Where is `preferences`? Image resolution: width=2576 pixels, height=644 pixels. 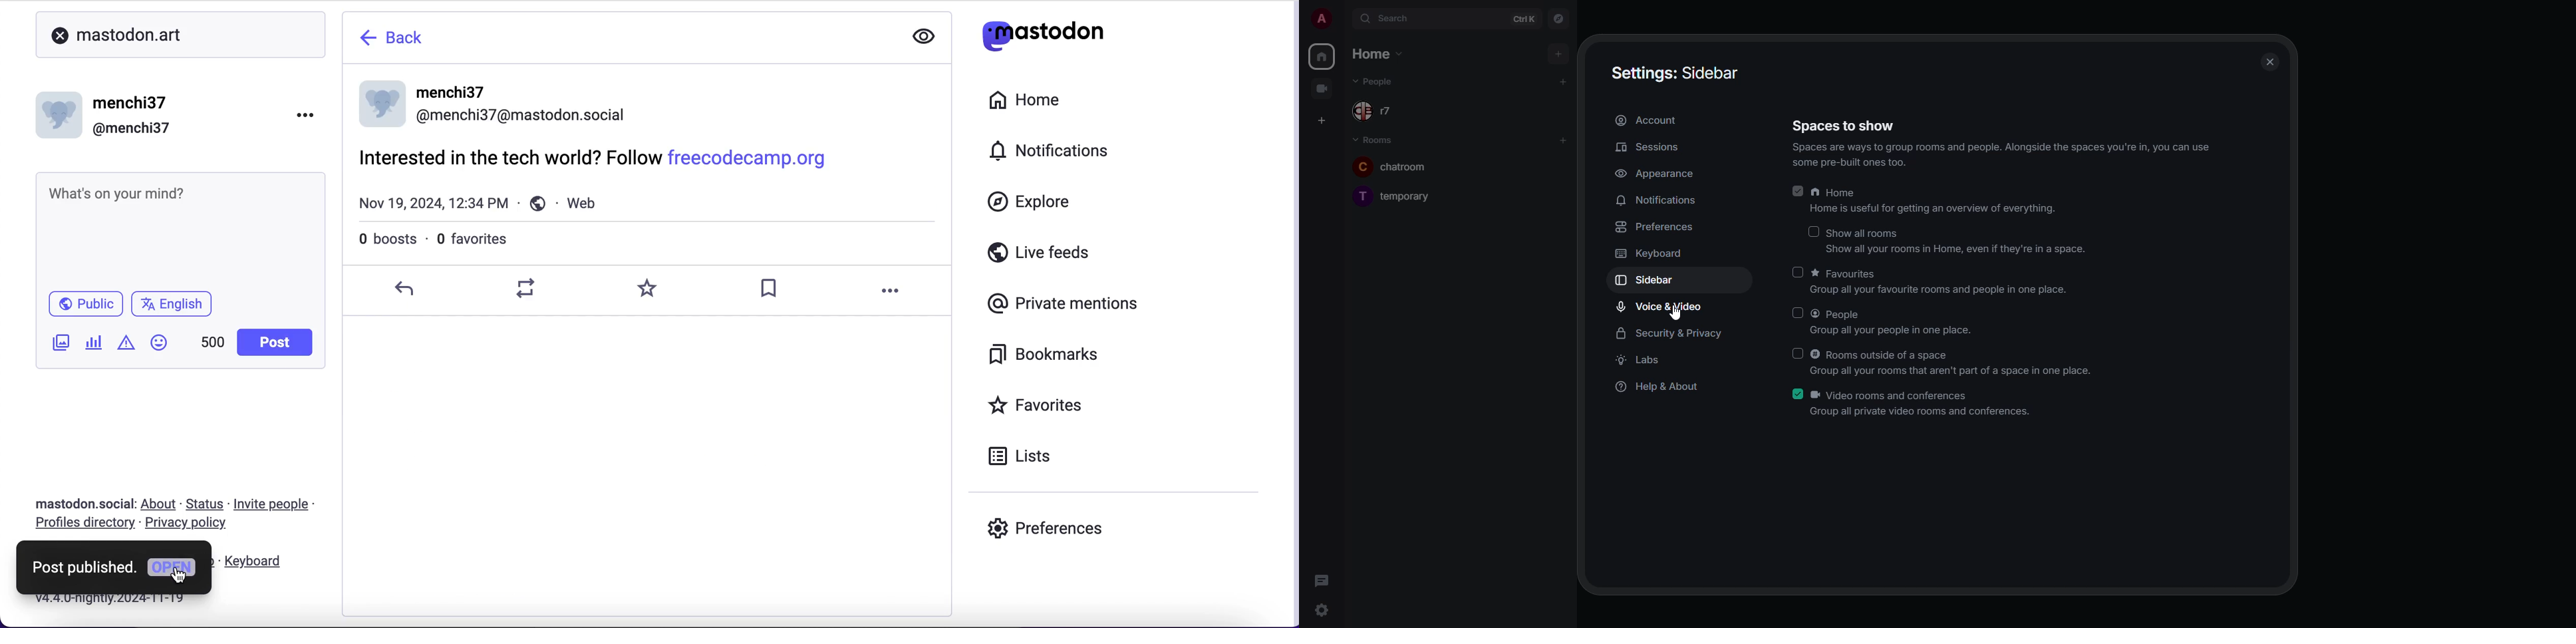
preferences is located at coordinates (1655, 227).